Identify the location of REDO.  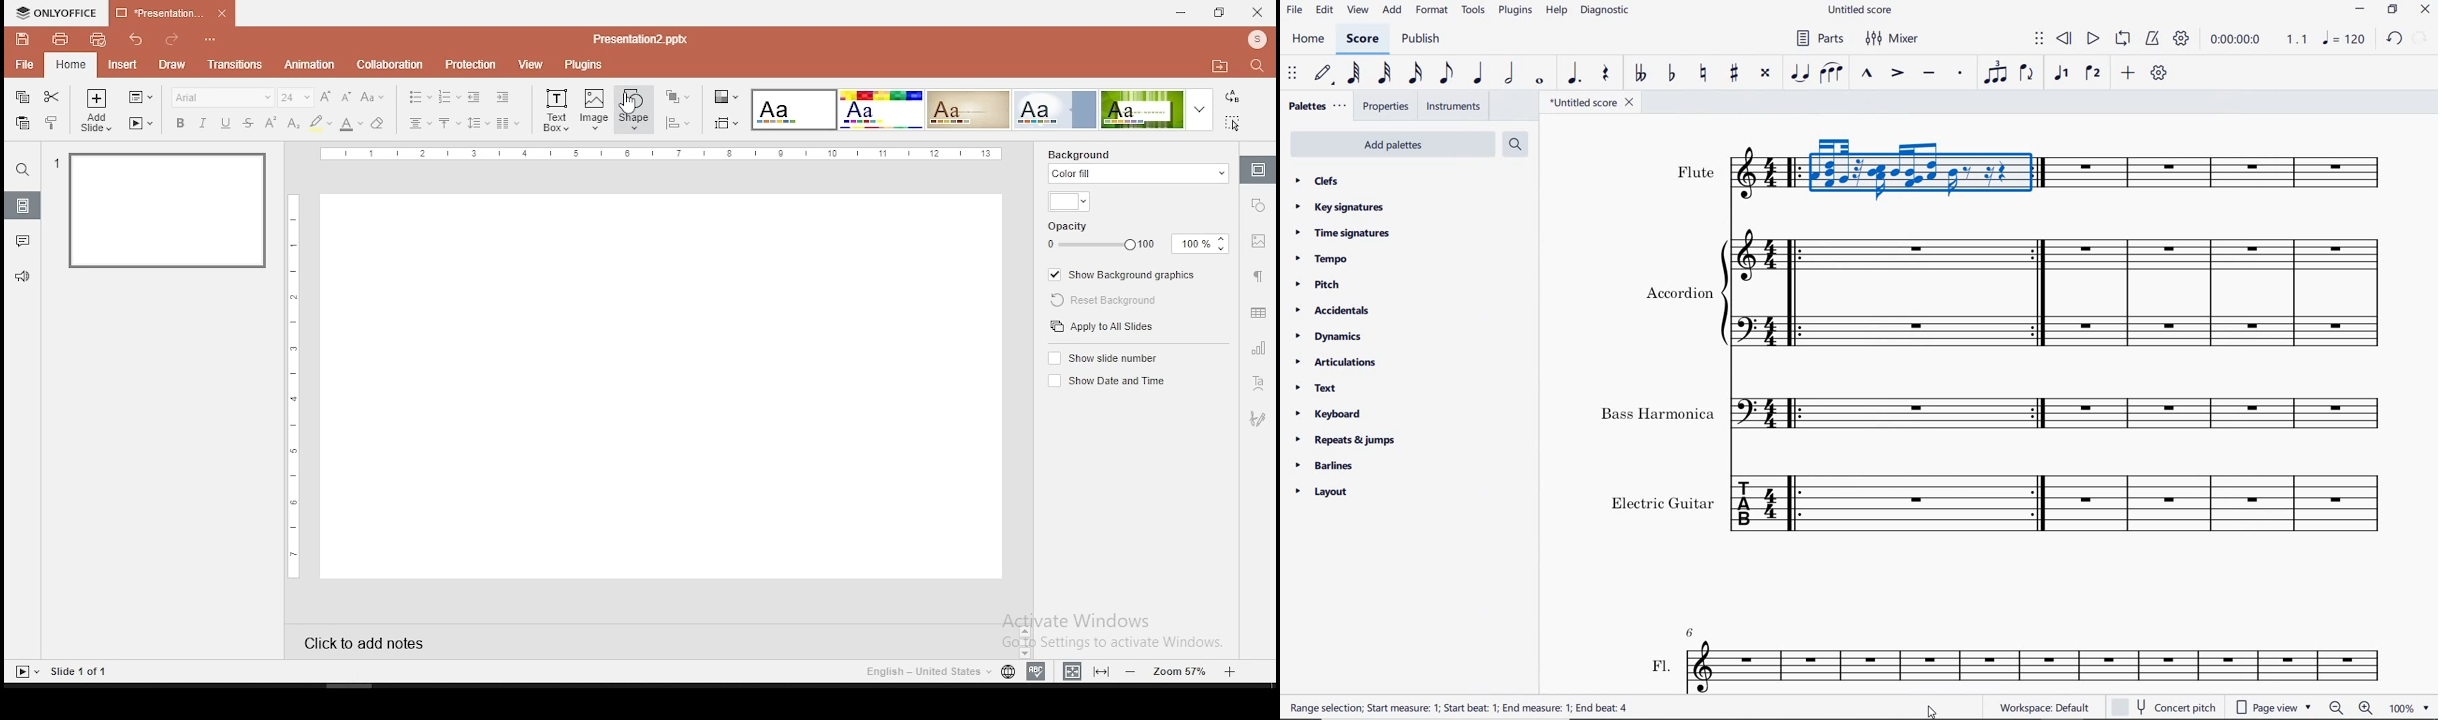
(2421, 39).